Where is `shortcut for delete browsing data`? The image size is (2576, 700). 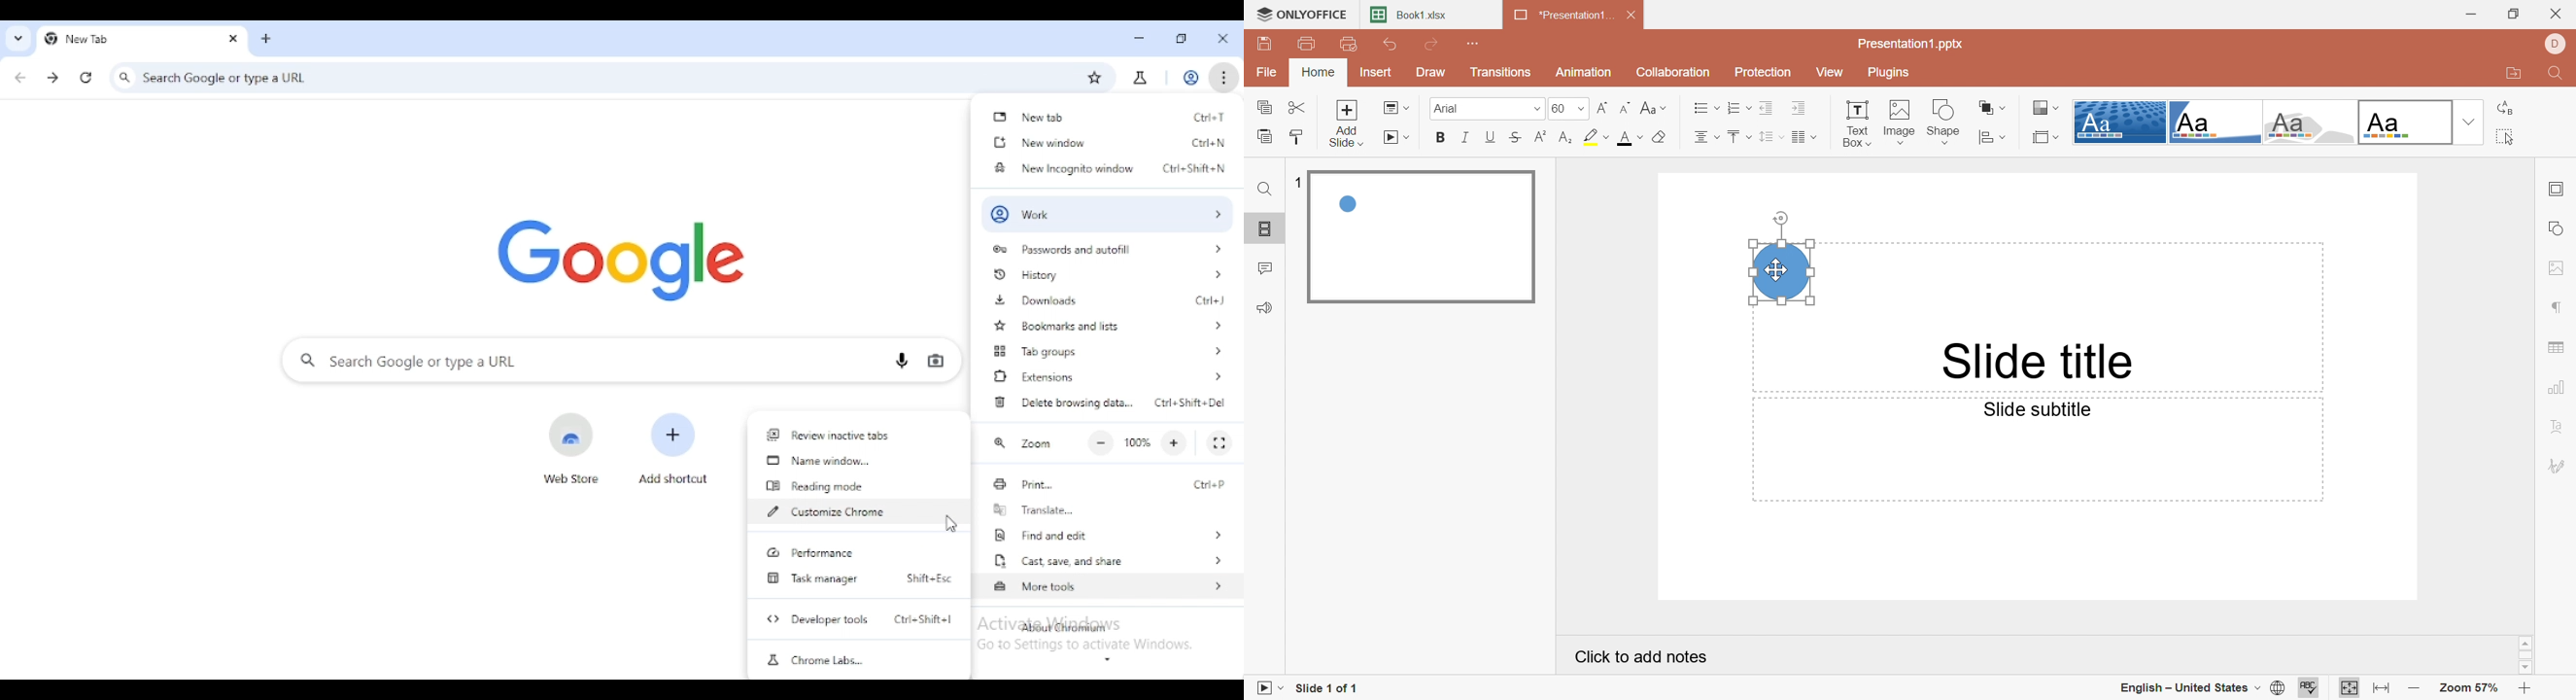
shortcut for delete browsing data is located at coordinates (1189, 403).